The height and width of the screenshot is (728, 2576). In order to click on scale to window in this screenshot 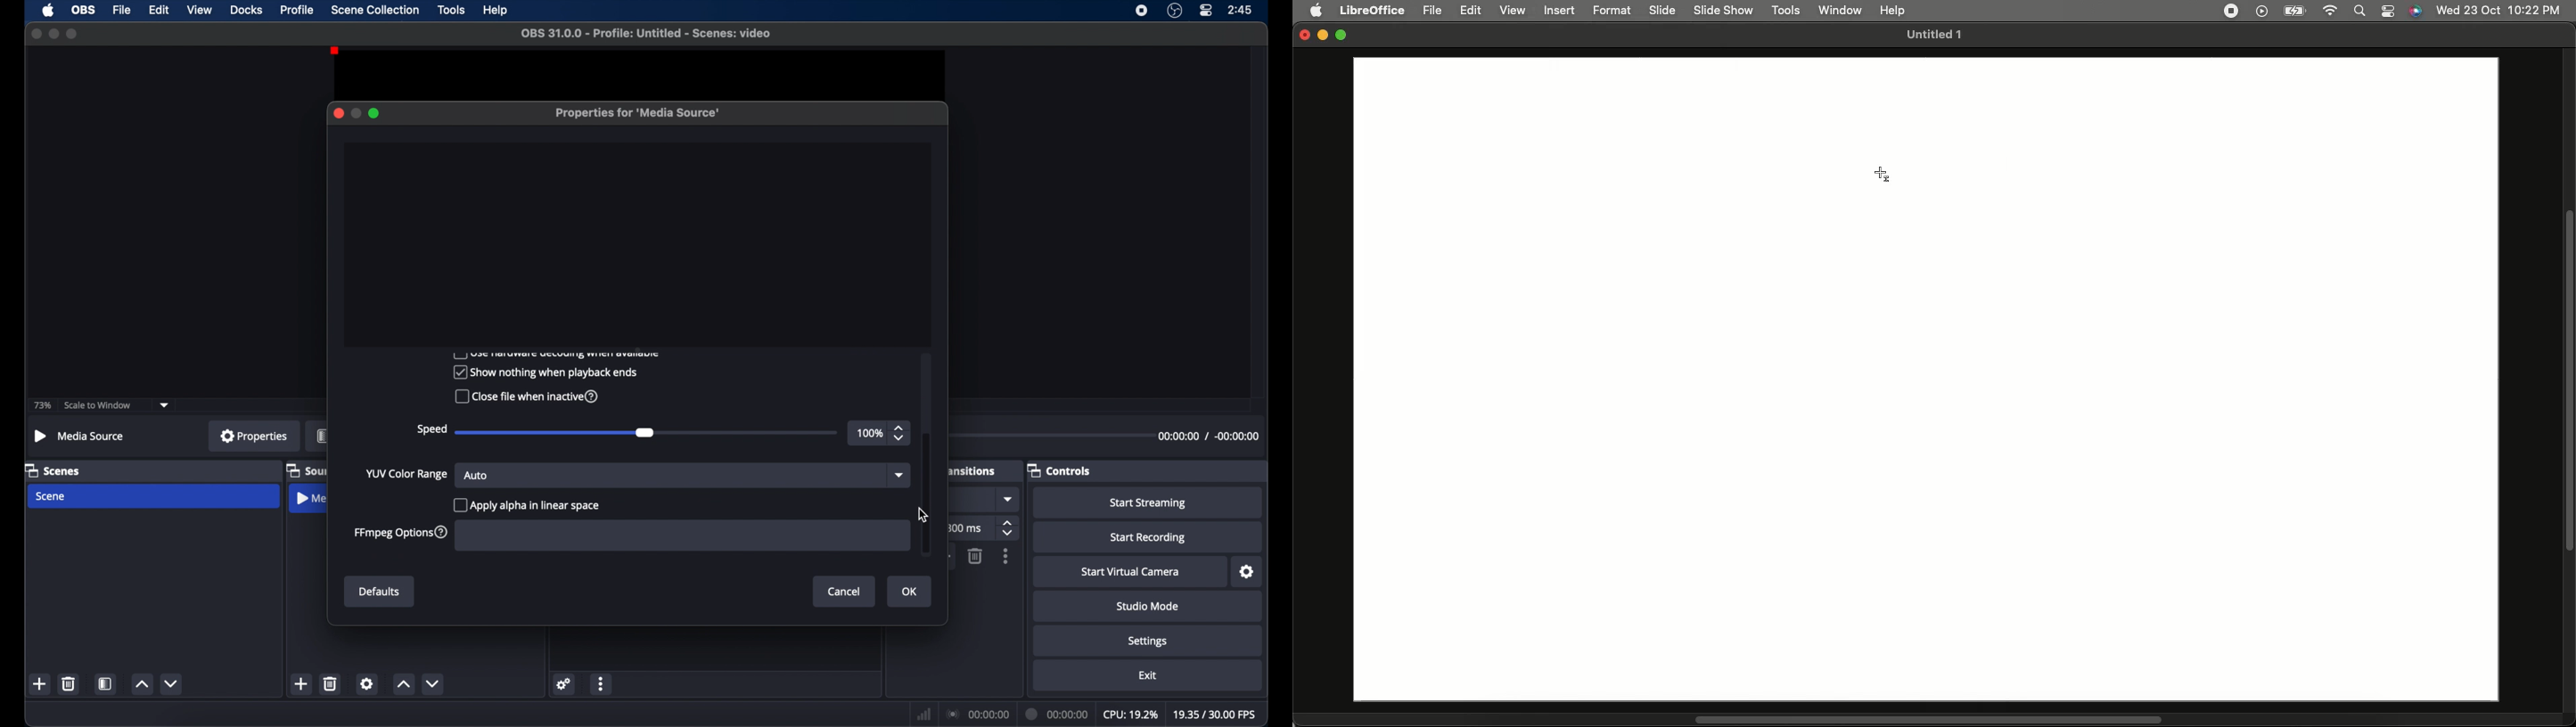, I will do `click(100, 405)`.